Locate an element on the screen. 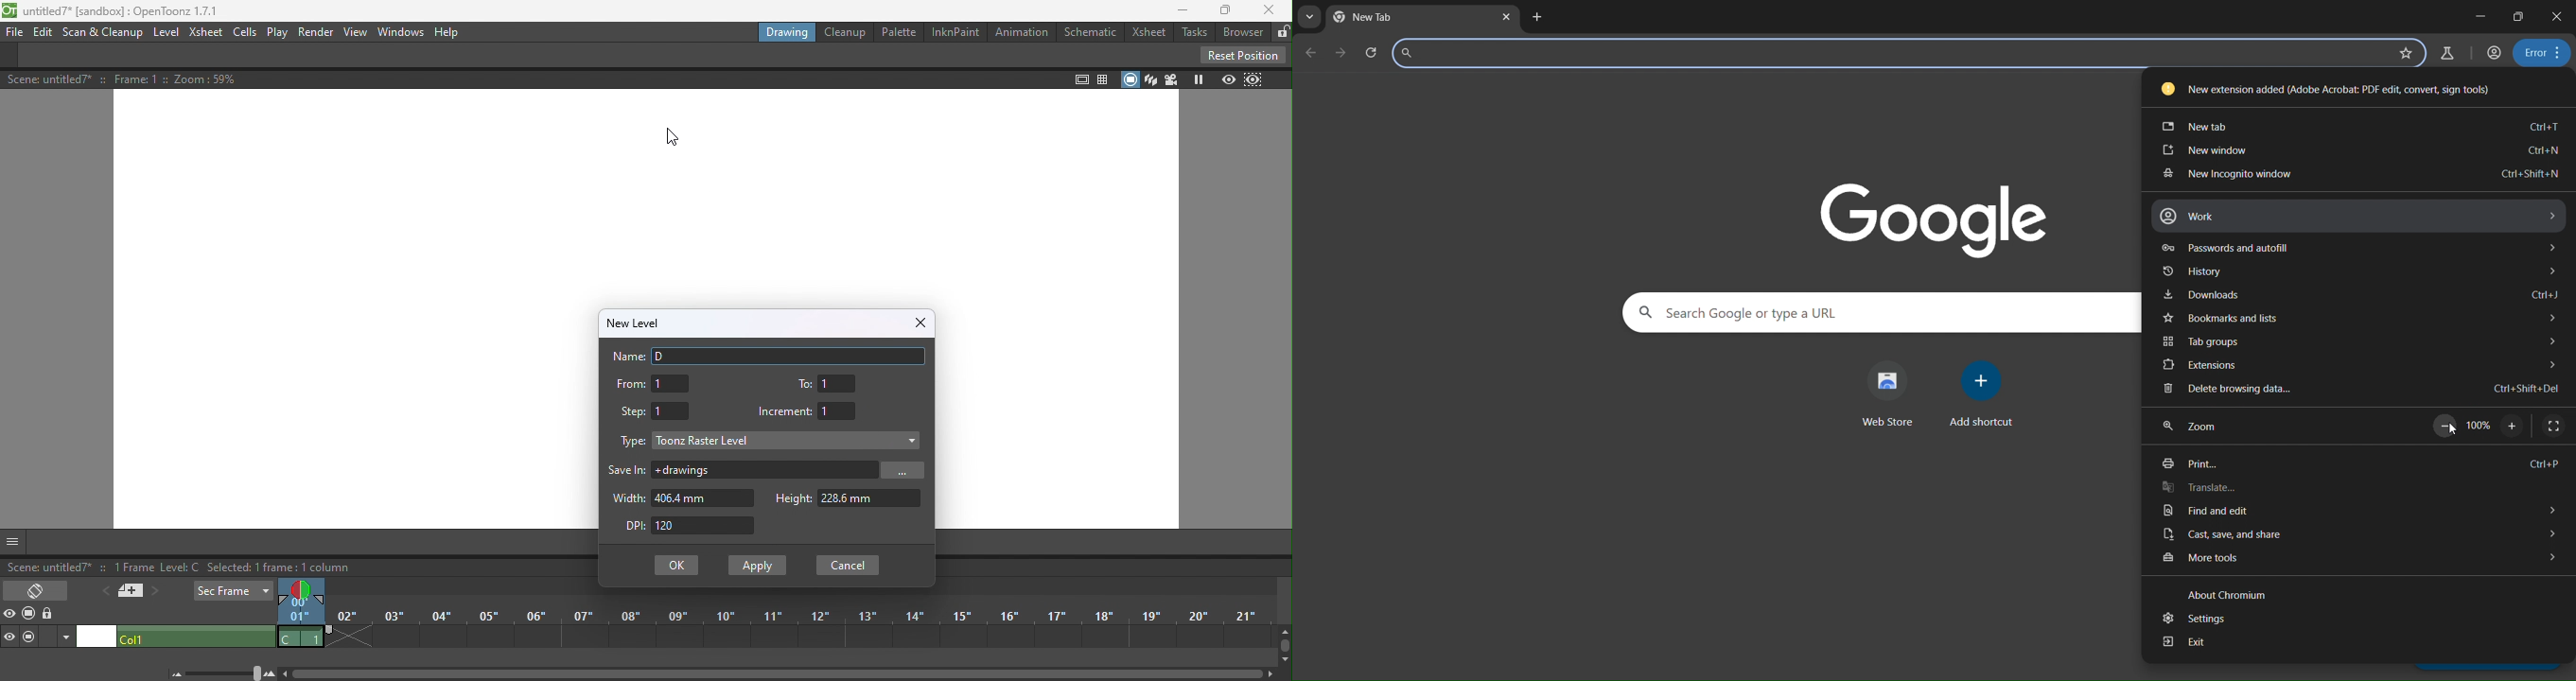  Tasks is located at coordinates (1192, 33).